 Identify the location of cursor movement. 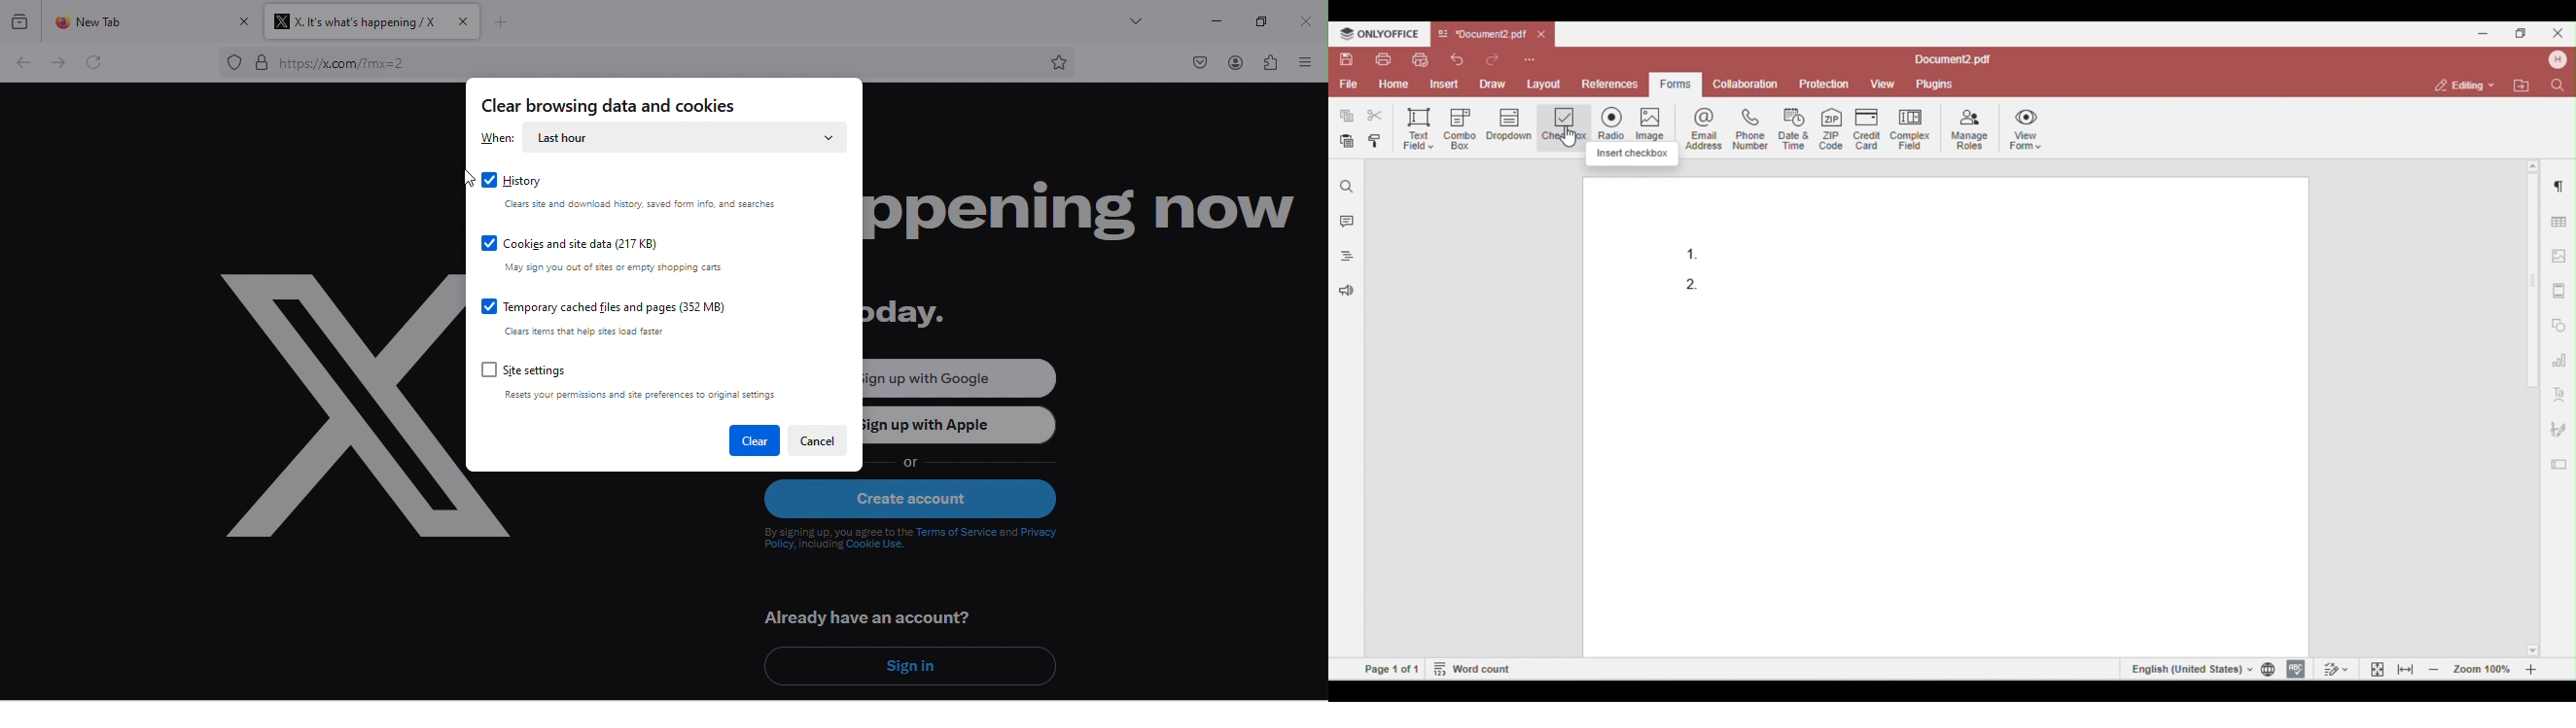
(464, 180).